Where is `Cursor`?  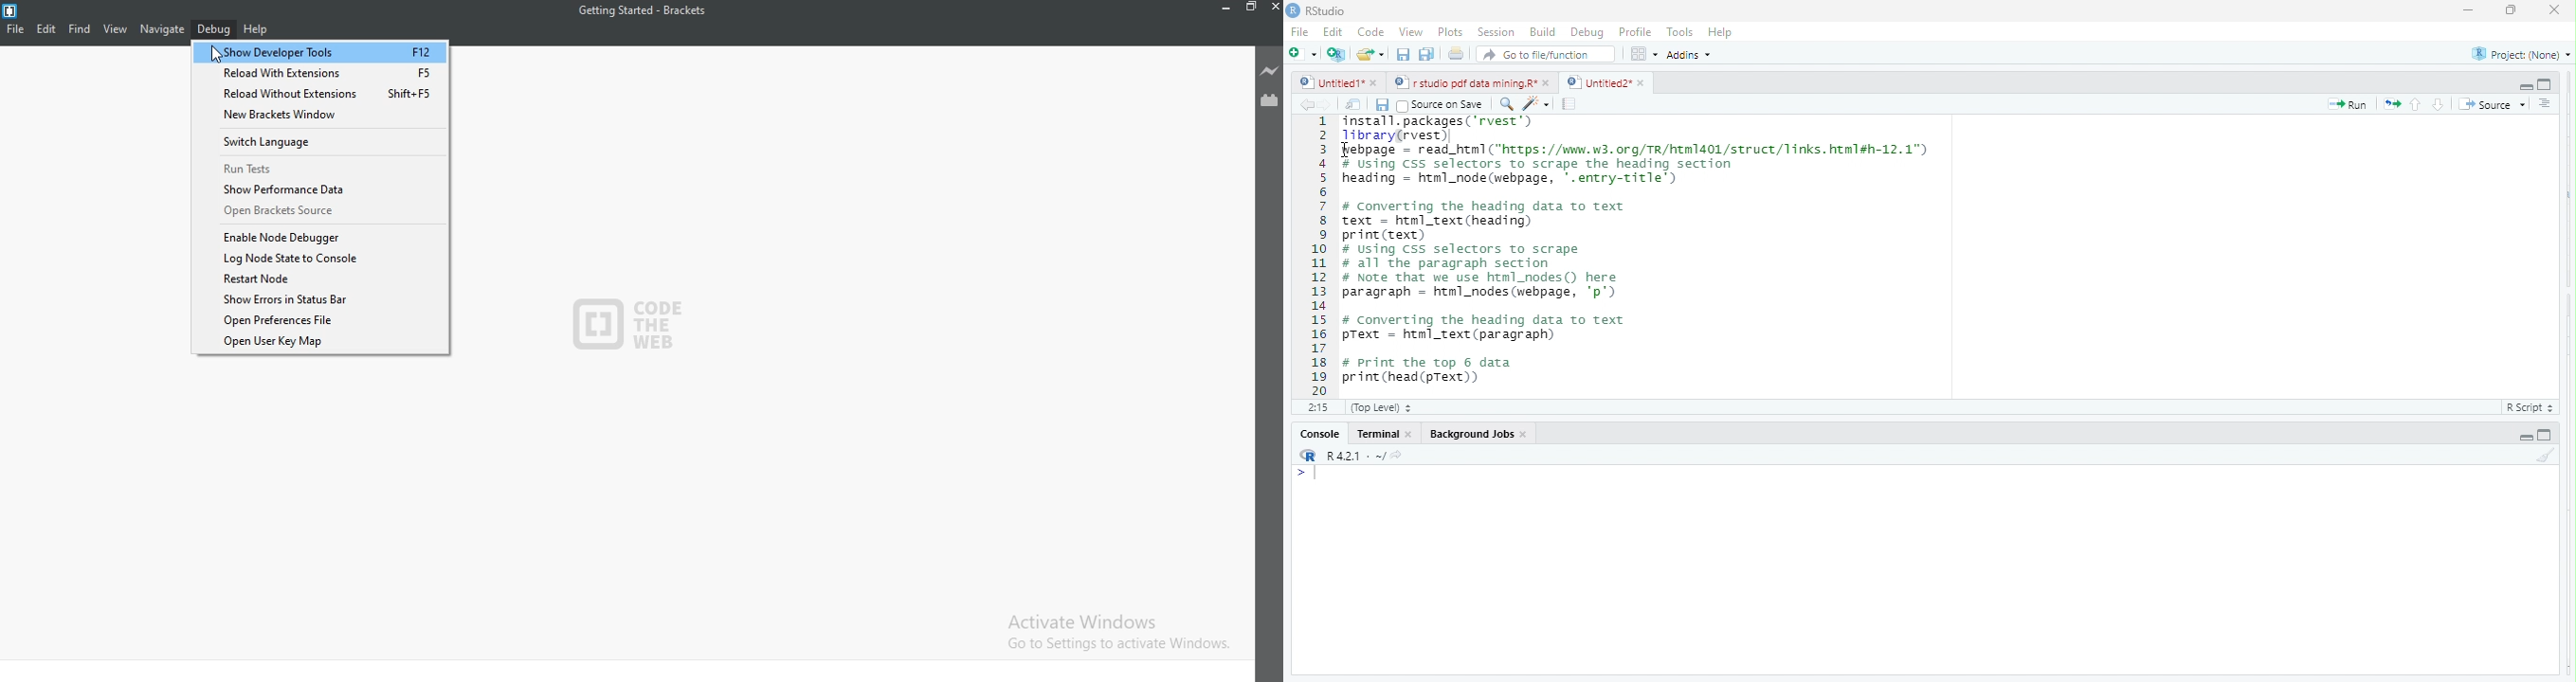 Cursor is located at coordinates (218, 54).